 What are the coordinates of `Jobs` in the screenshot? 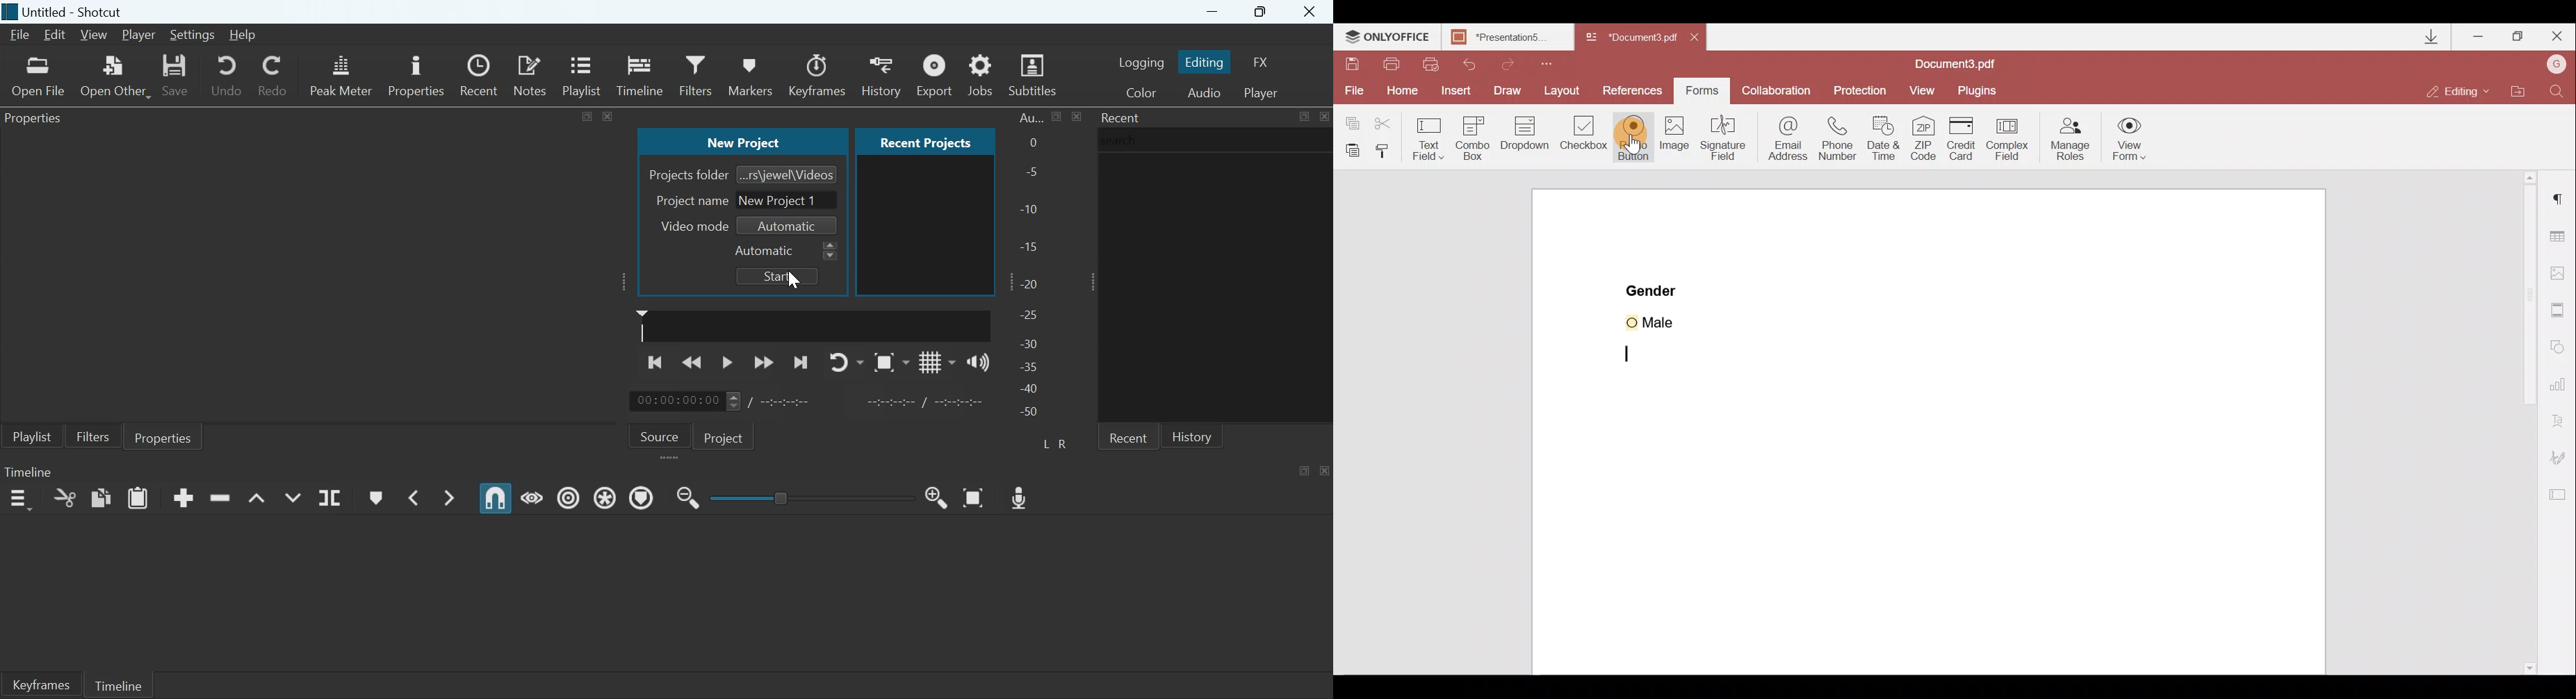 It's located at (980, 74).